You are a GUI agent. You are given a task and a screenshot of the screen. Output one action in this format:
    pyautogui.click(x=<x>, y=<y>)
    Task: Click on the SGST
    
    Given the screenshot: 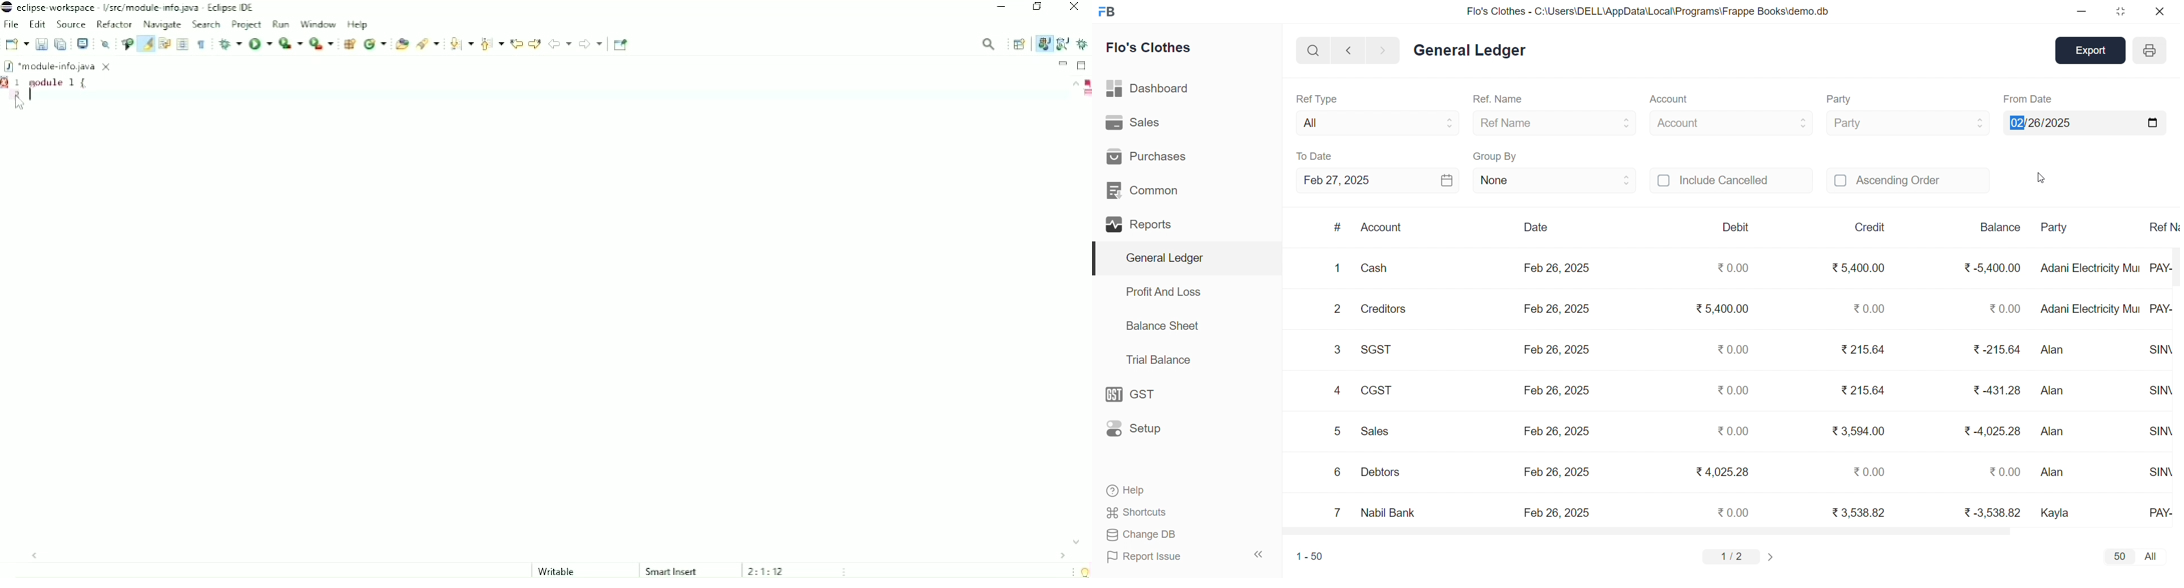 What is the action you would take?
    pyautogui.click(x=1380, y=348)
    